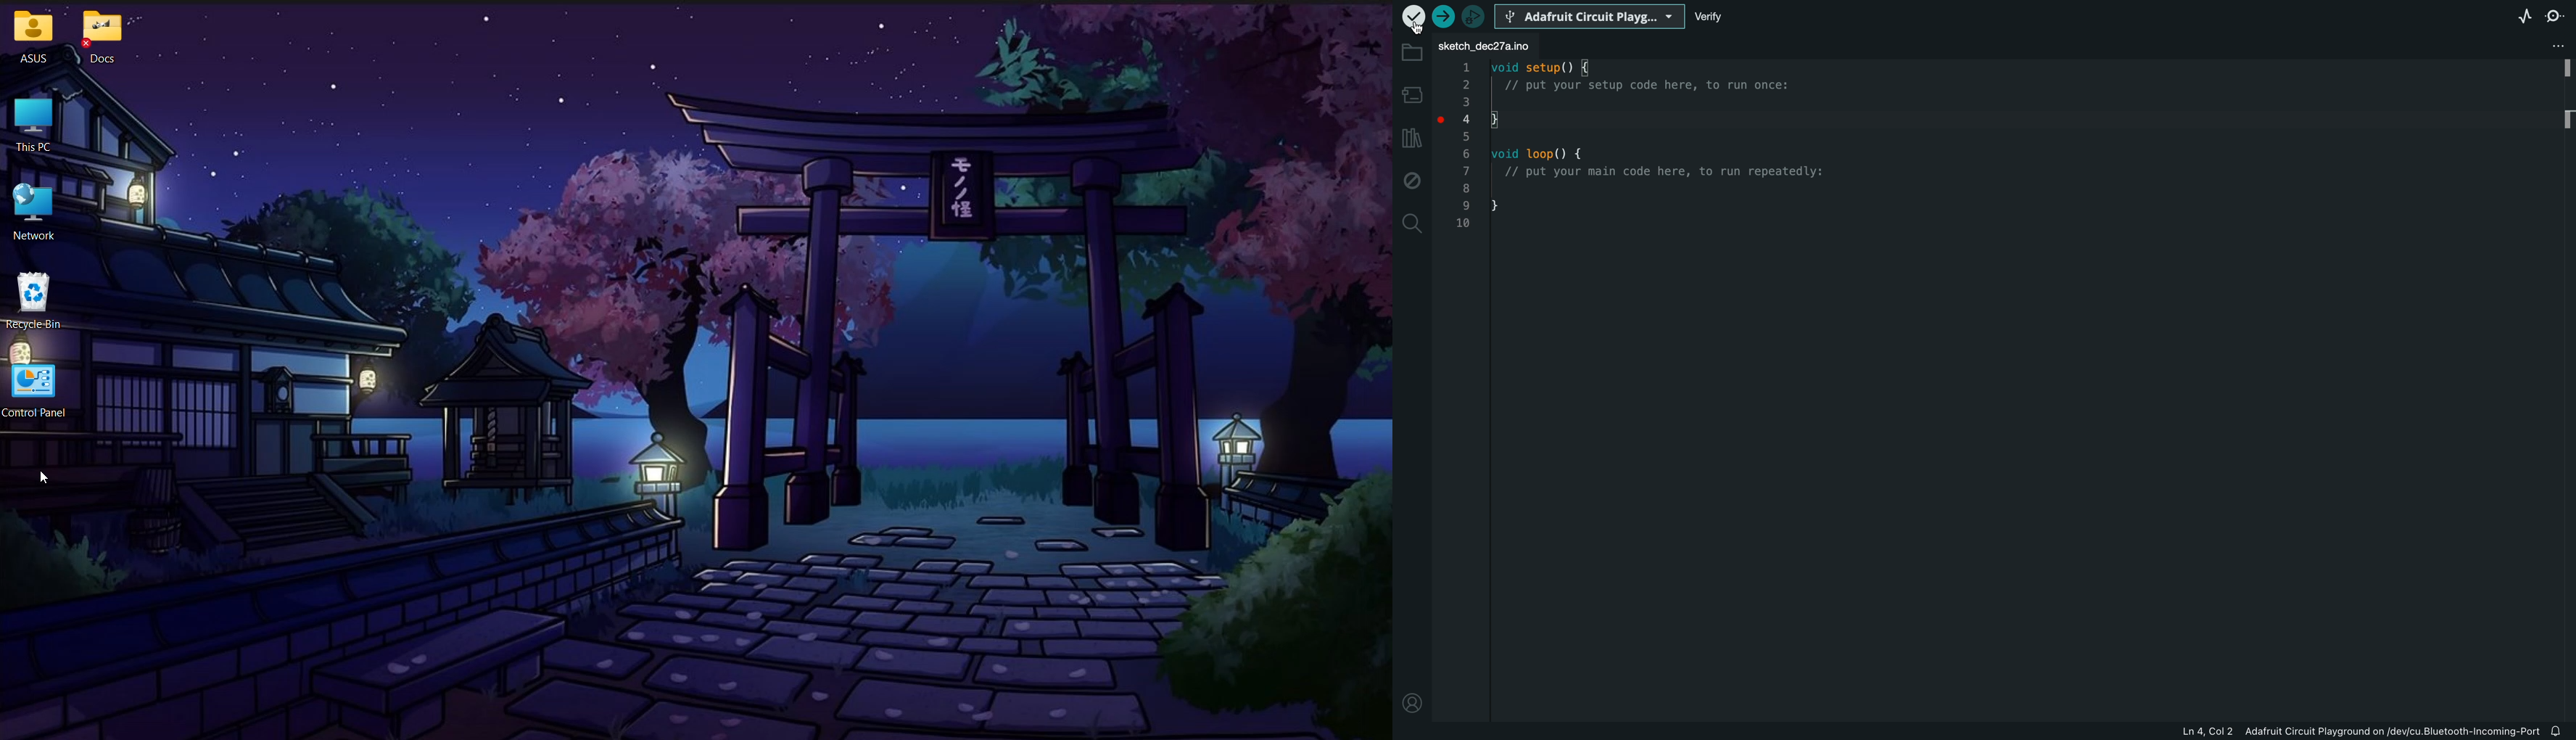  What do you see at coordinates (30, 36) in the screenshot?
I see `ASUS,` at bounding box center [30, 36].